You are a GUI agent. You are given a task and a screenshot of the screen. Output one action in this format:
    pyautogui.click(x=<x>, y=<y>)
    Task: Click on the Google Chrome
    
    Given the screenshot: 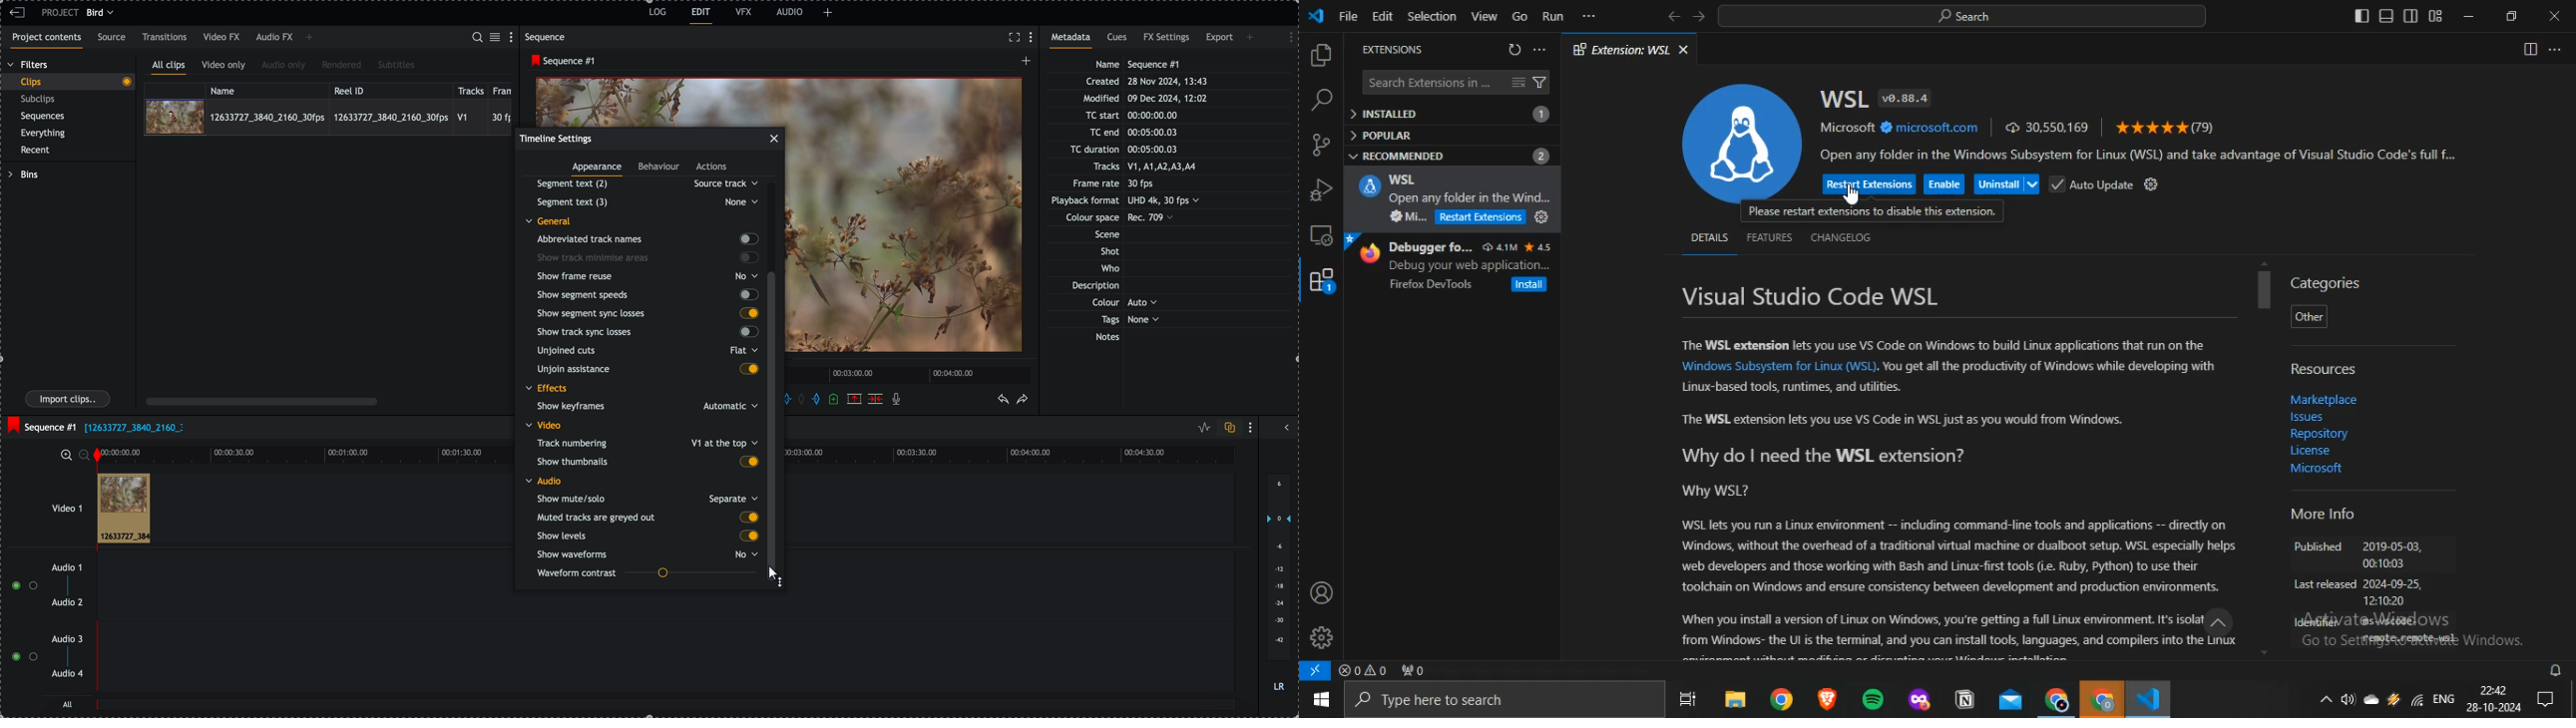 What is the action you would take?
    pyautogui.click(x=2056, y=699)
    